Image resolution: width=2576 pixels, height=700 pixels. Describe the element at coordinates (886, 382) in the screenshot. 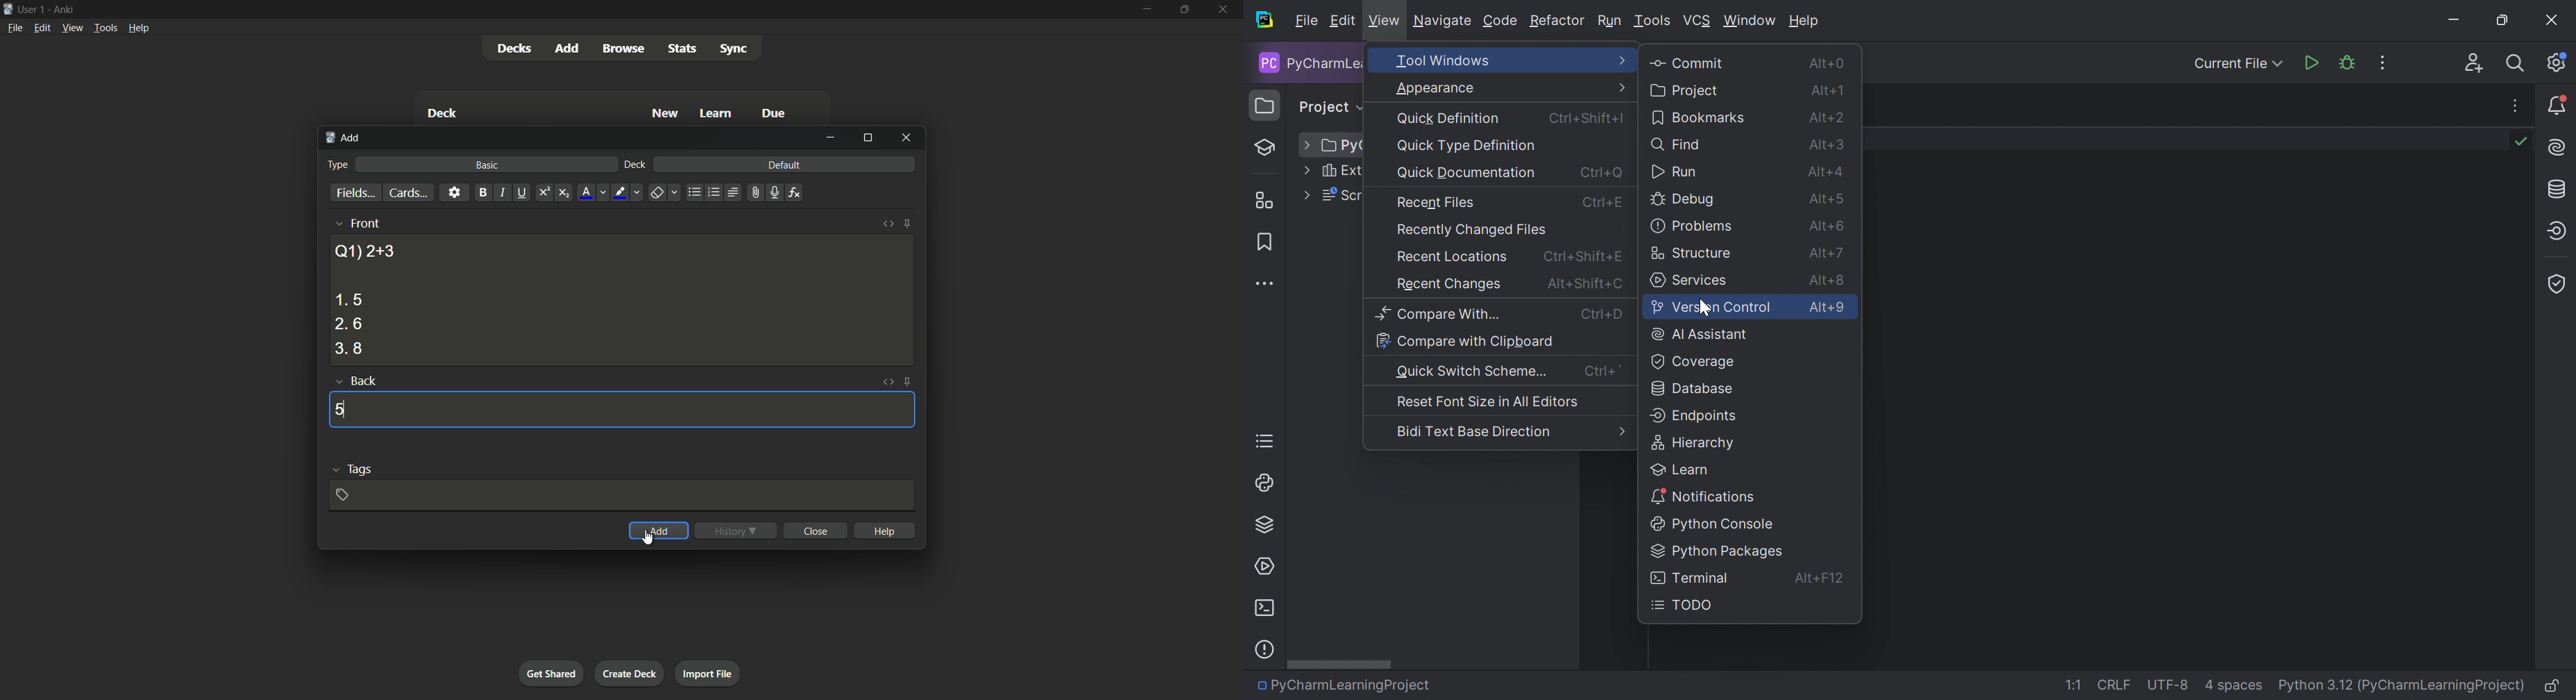

I see `toggle html editor` at that location.